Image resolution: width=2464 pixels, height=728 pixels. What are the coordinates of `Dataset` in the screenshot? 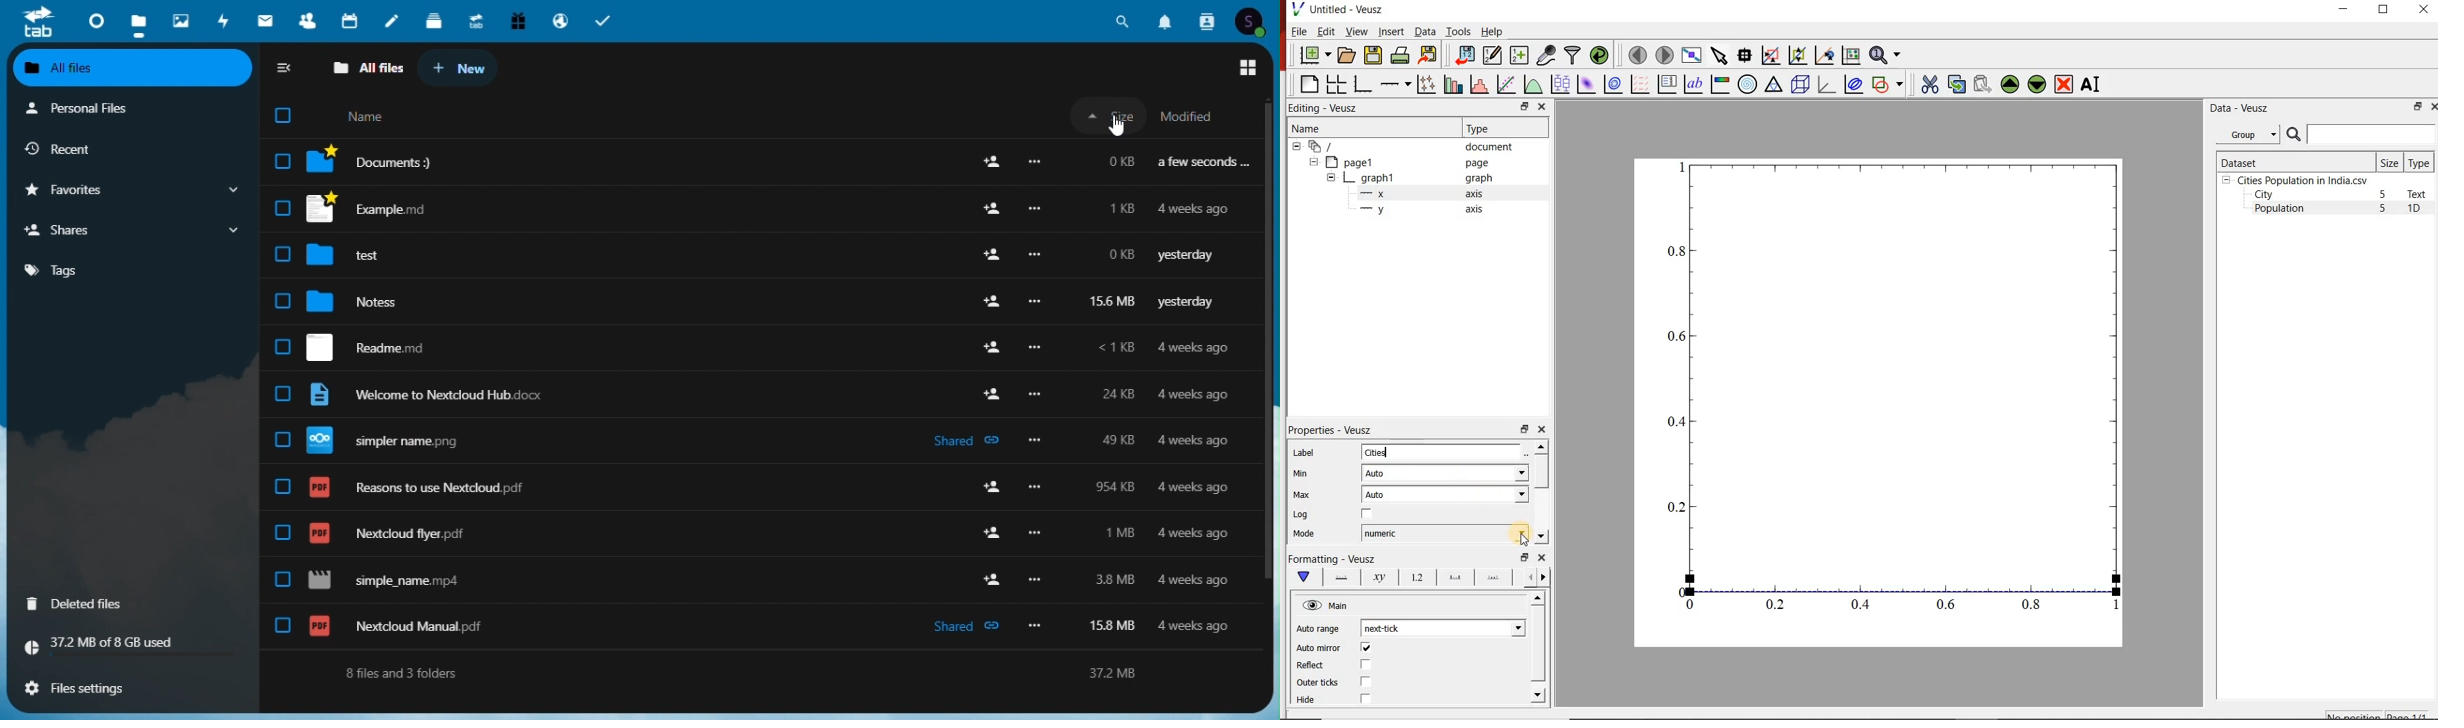 It's located at (2294, 161).